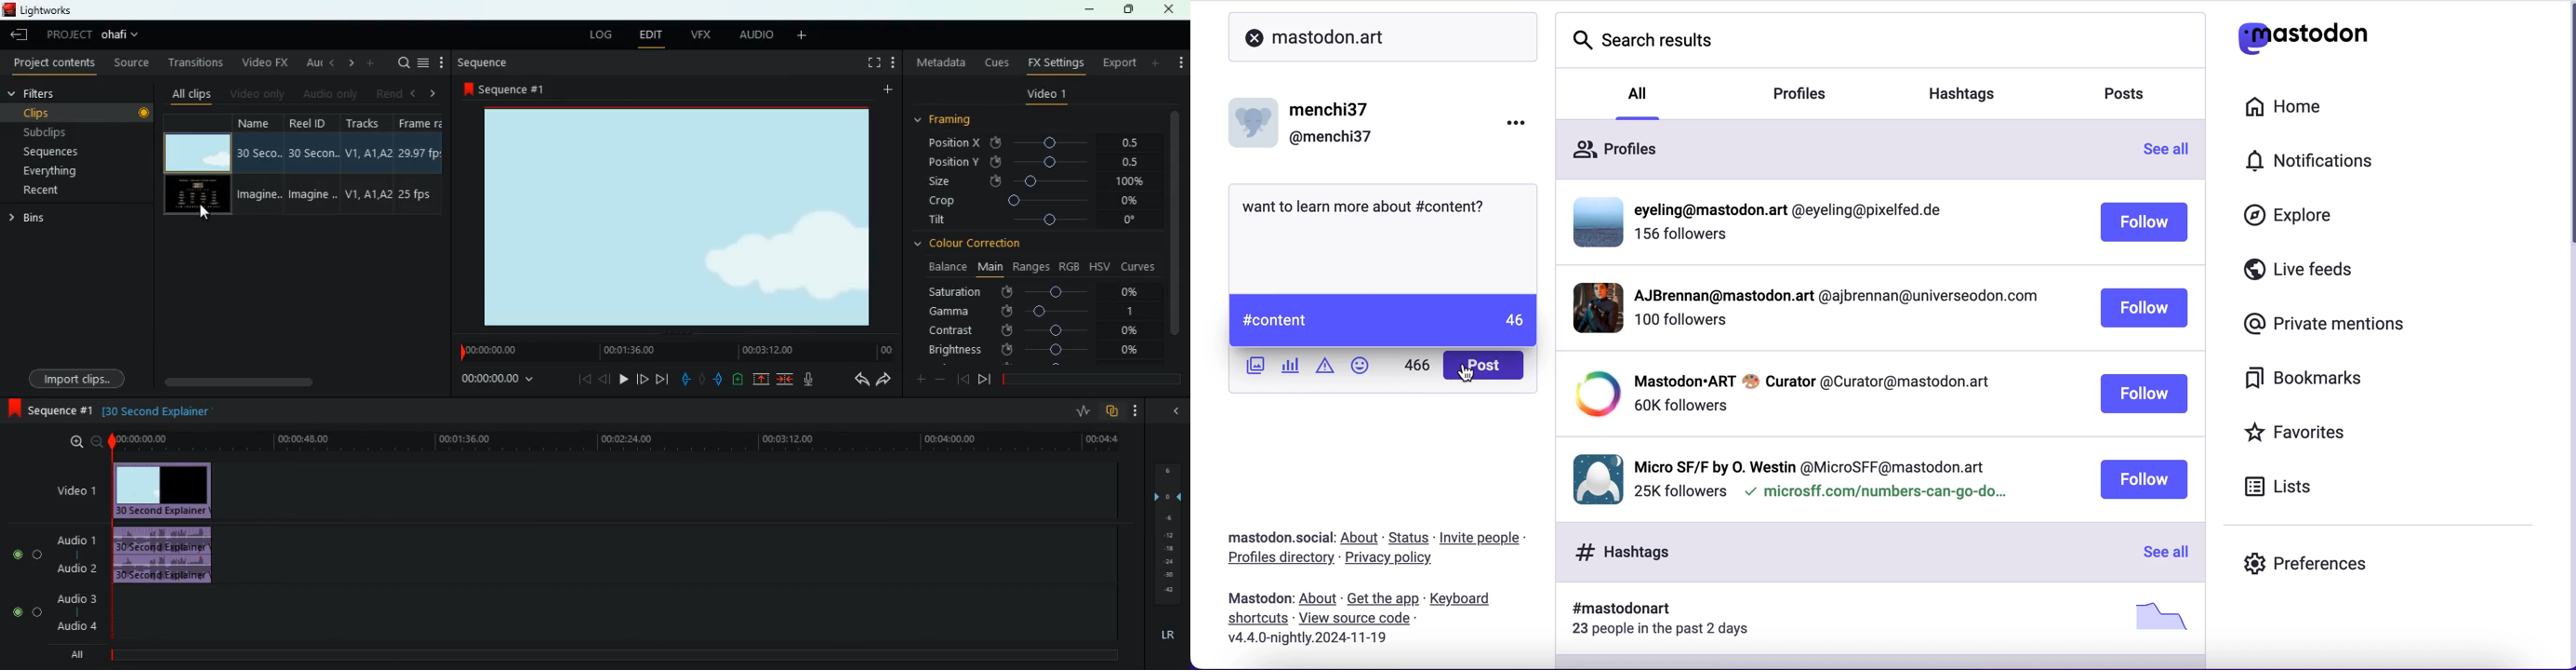 This screenshot has height=672, width=2576. I want to click on all clips, so click(192, 93).